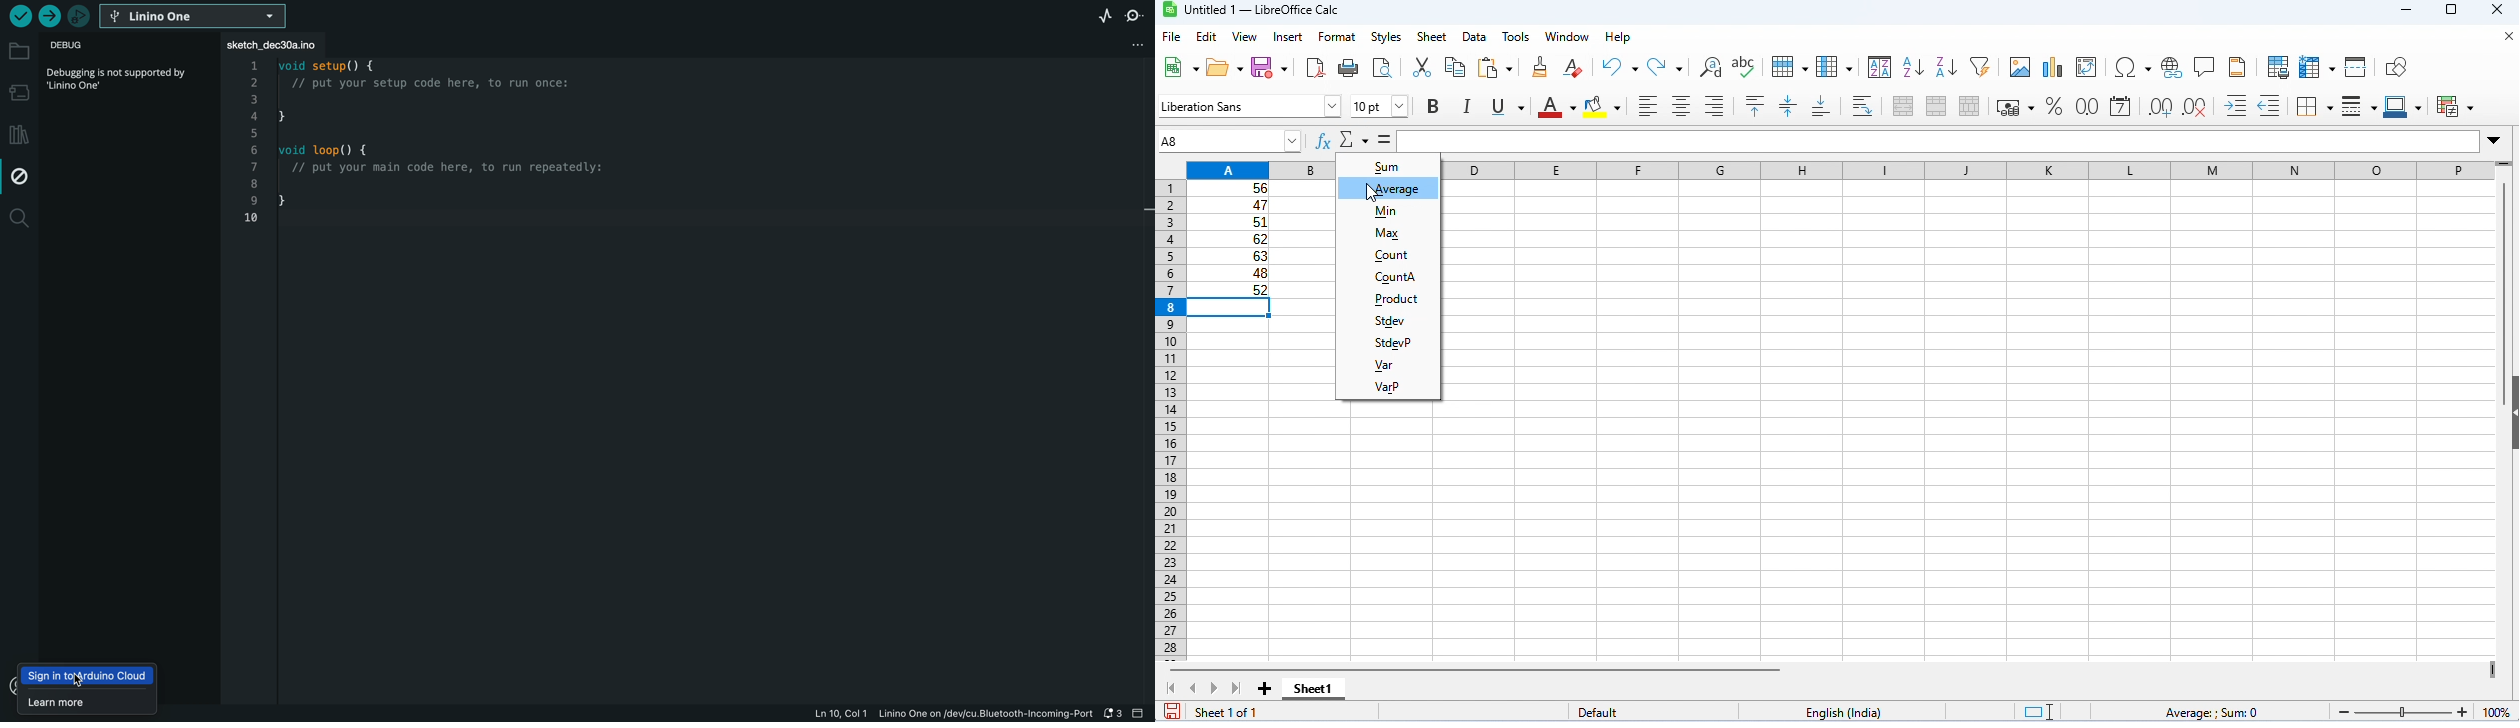  What do you see at coordinates (2005, 141) in the screenshot?
I see `formula bar` at bounding box center [2005, 141].